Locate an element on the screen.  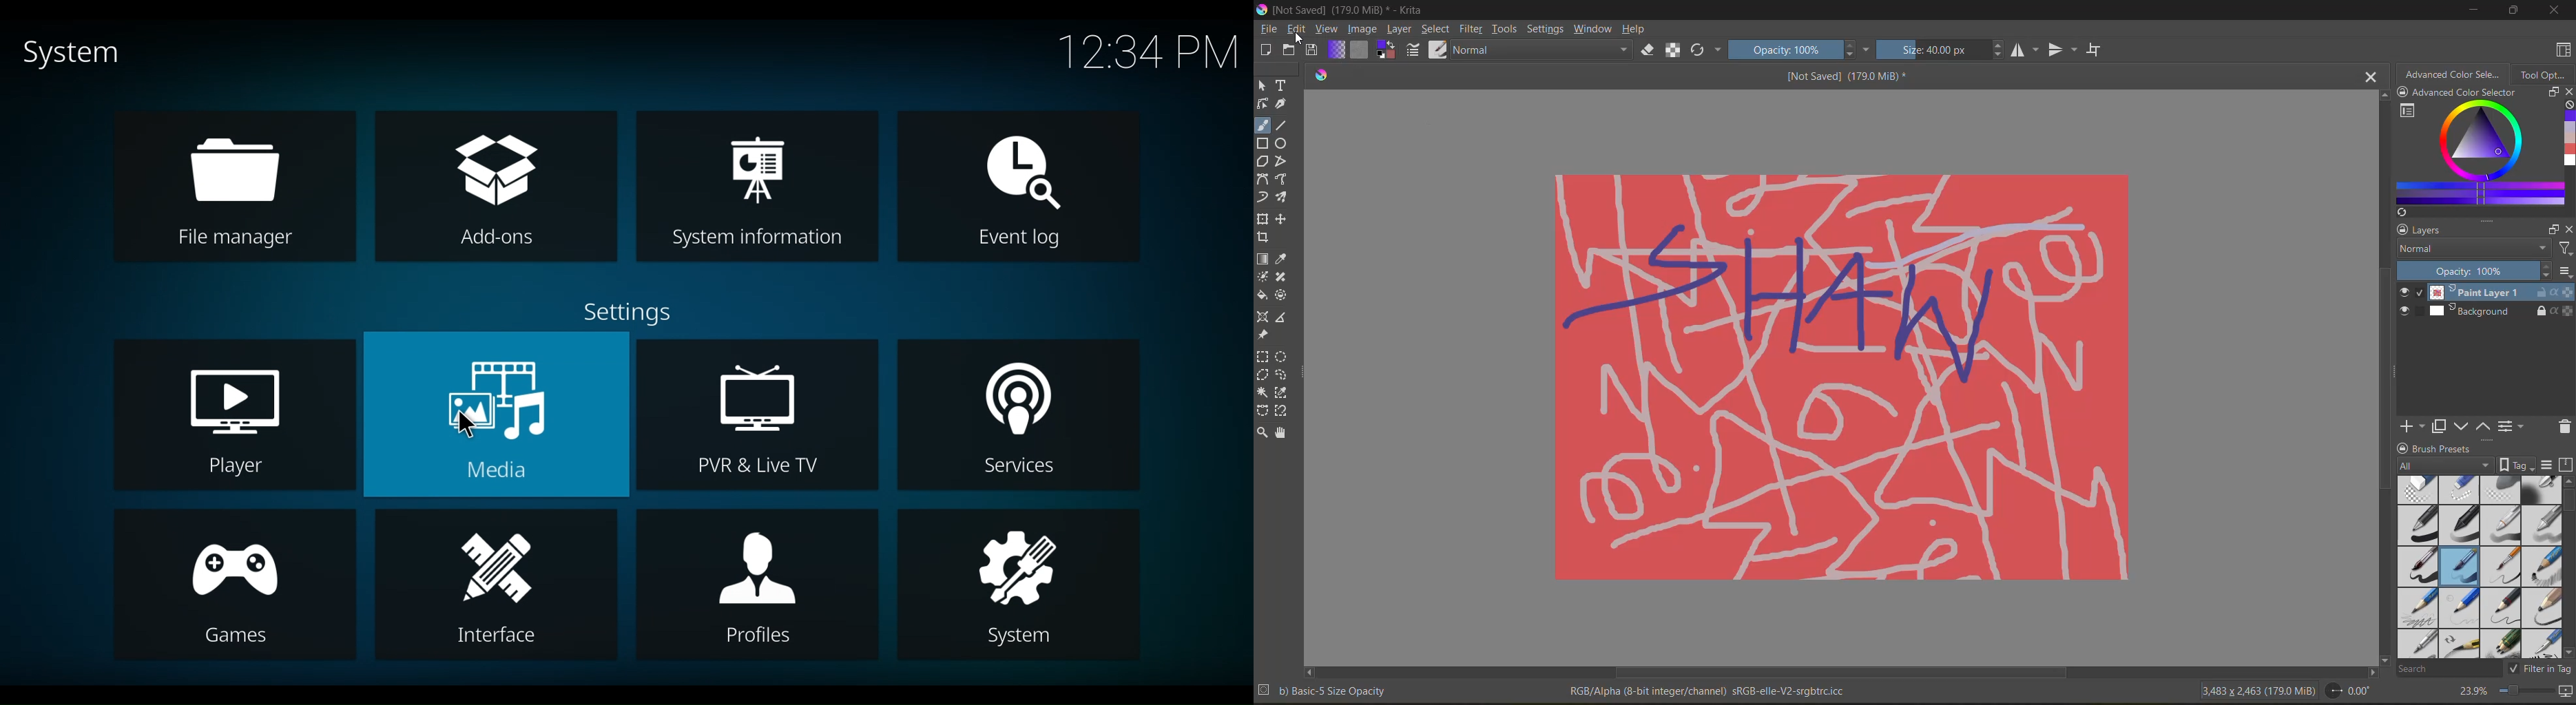
Games is located at coordinates (237, 584).